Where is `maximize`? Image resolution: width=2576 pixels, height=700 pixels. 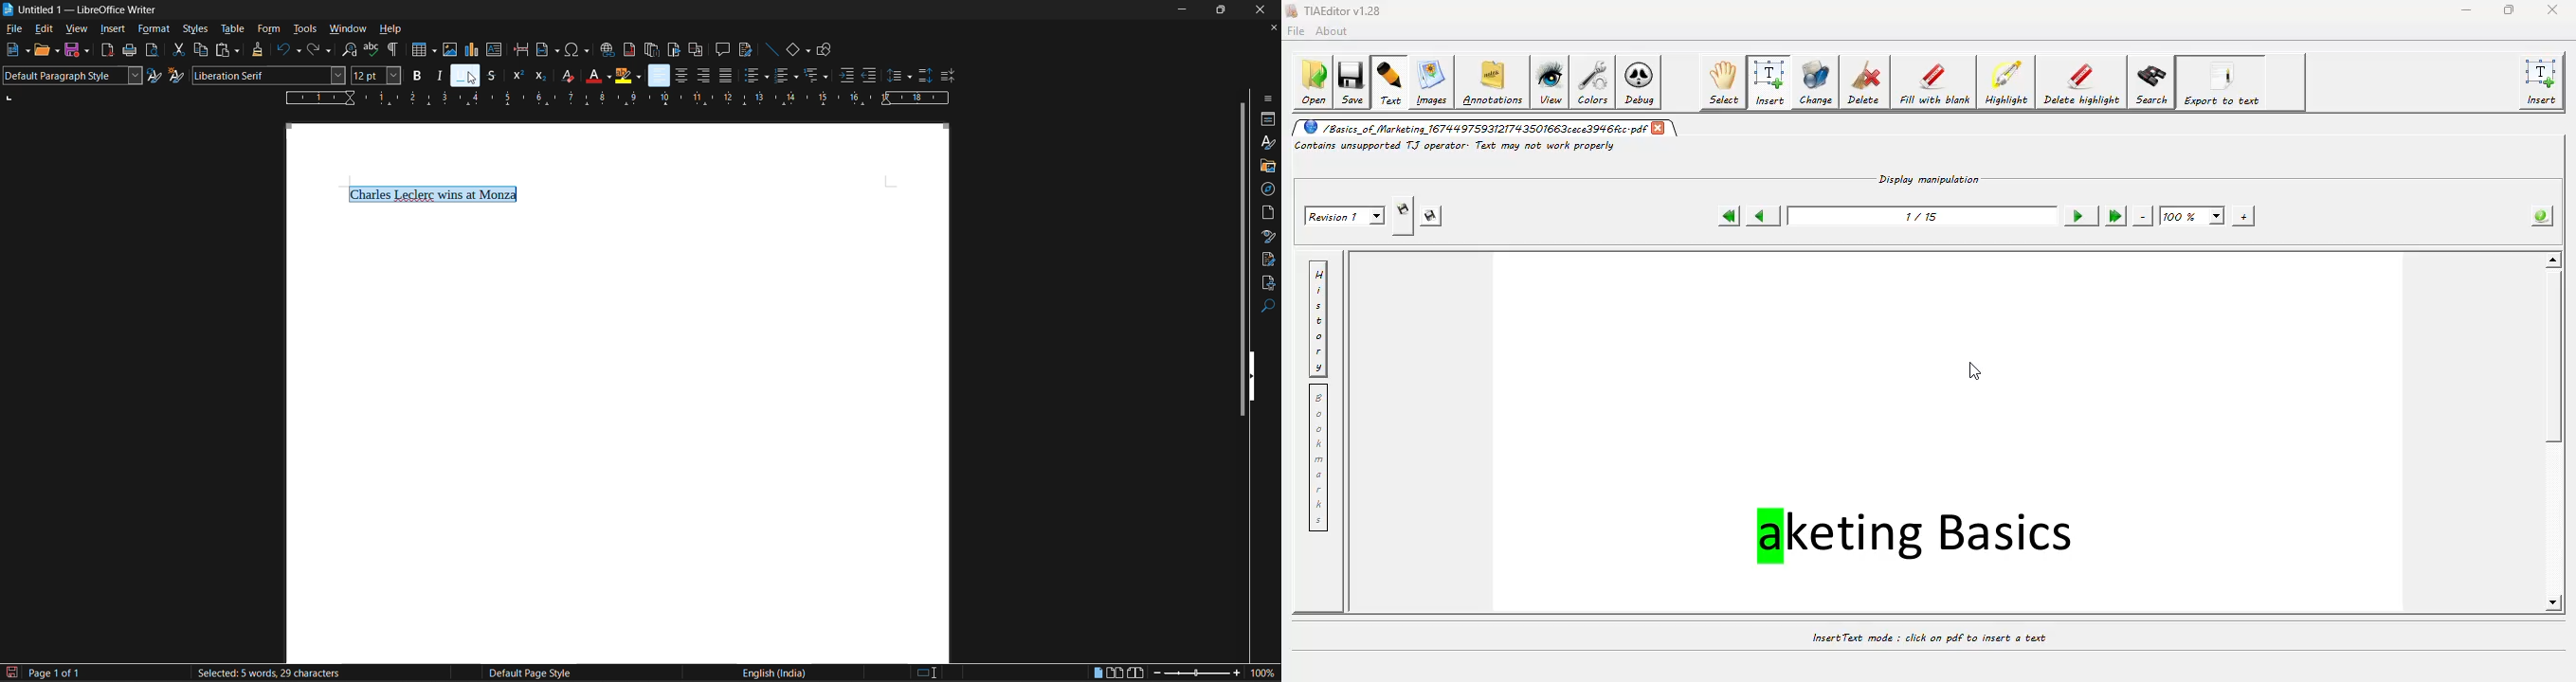
maximize is located at coordinates (1223, 9).